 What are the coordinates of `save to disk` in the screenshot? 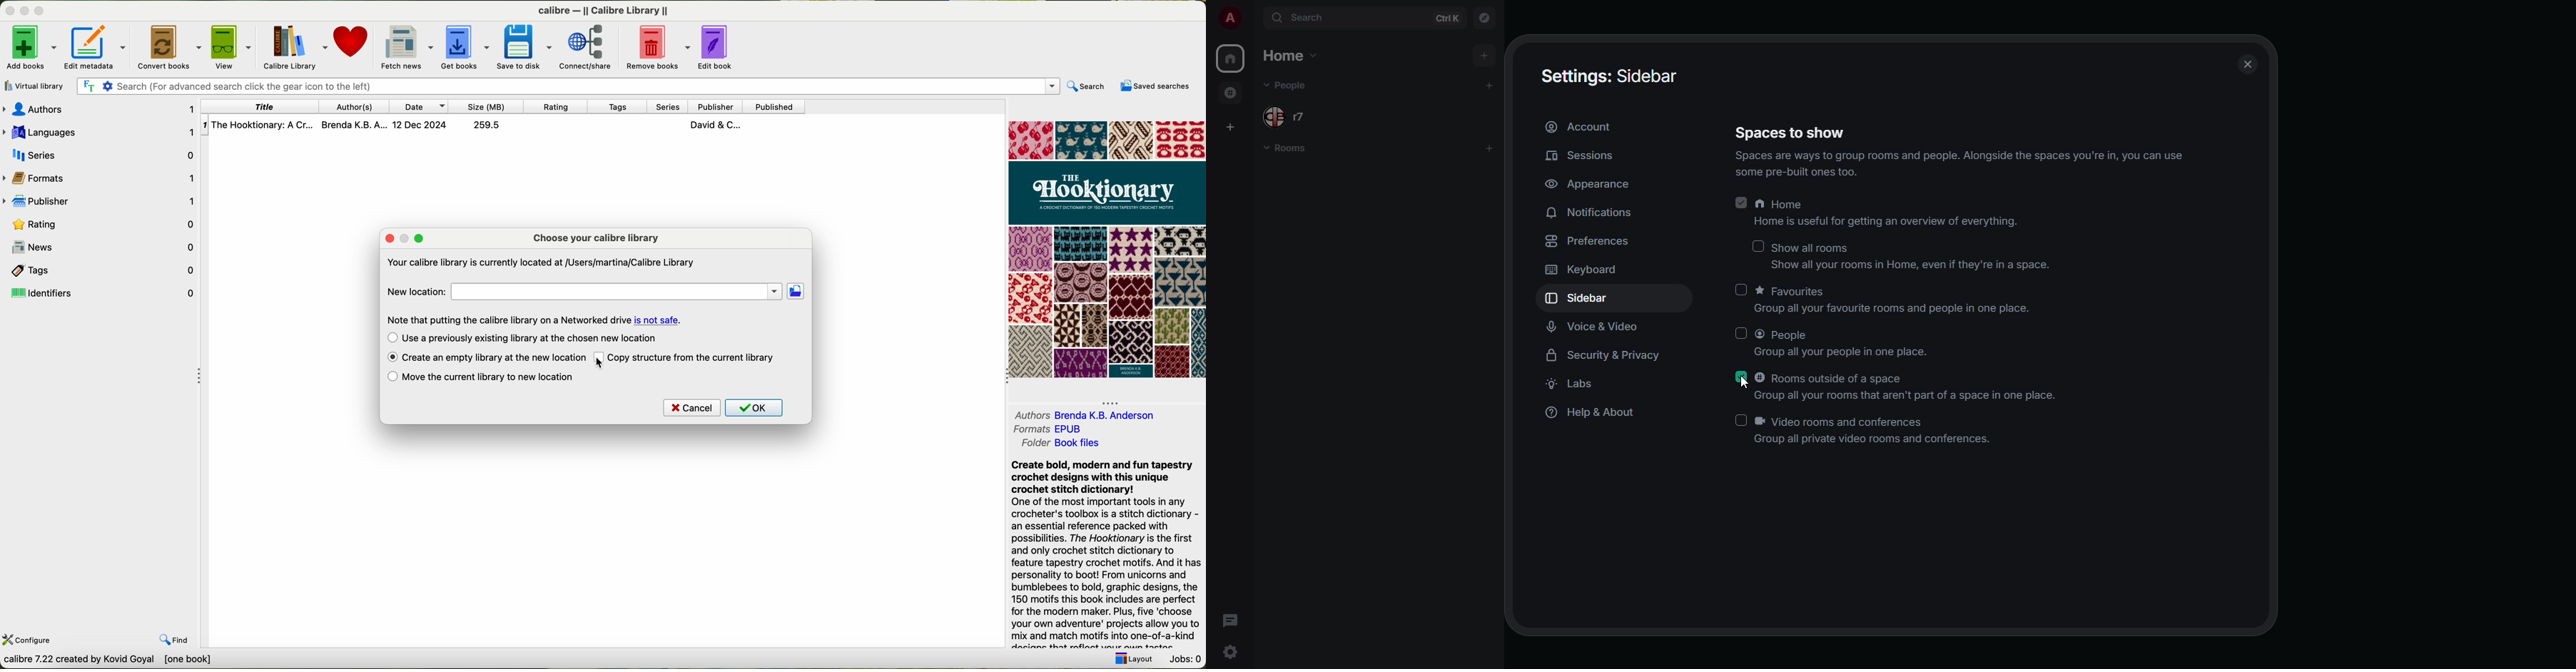 It's located at (525, 47).